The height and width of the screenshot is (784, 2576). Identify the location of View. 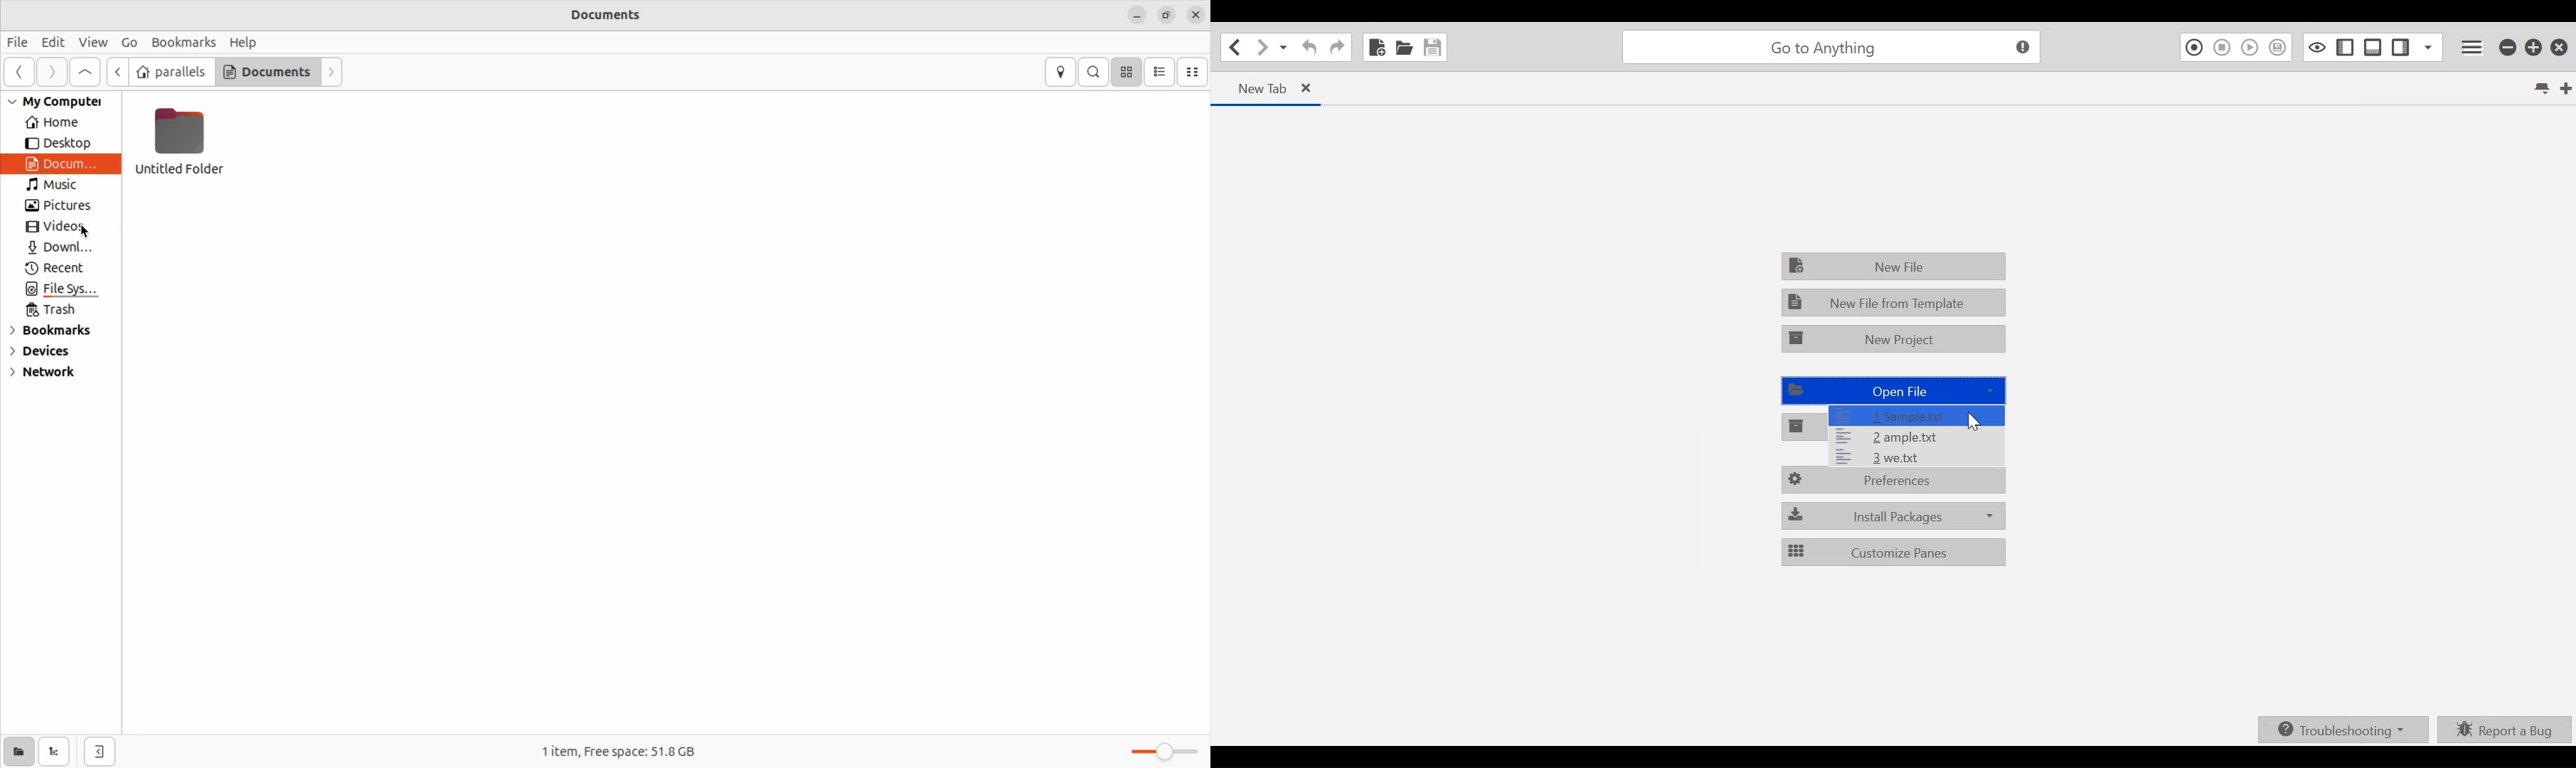
(95, 40).